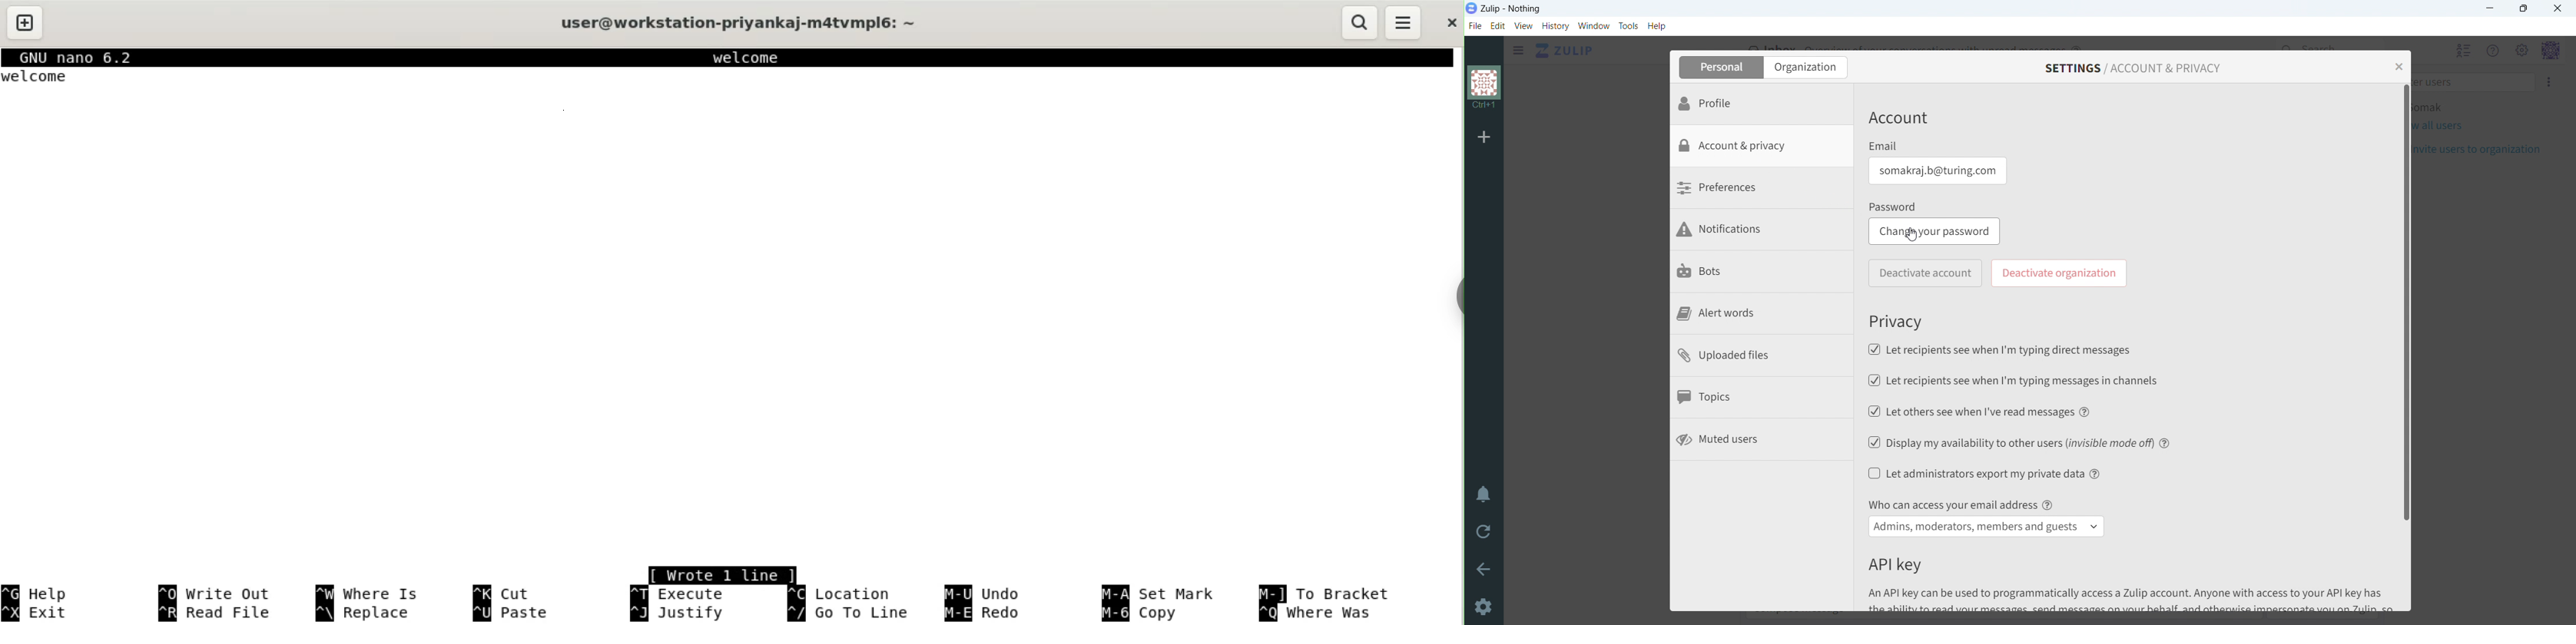 Image resolution: width=2576 pixels, height=644 pixels. I want to click on deactivate organization, so click(2060, 273).